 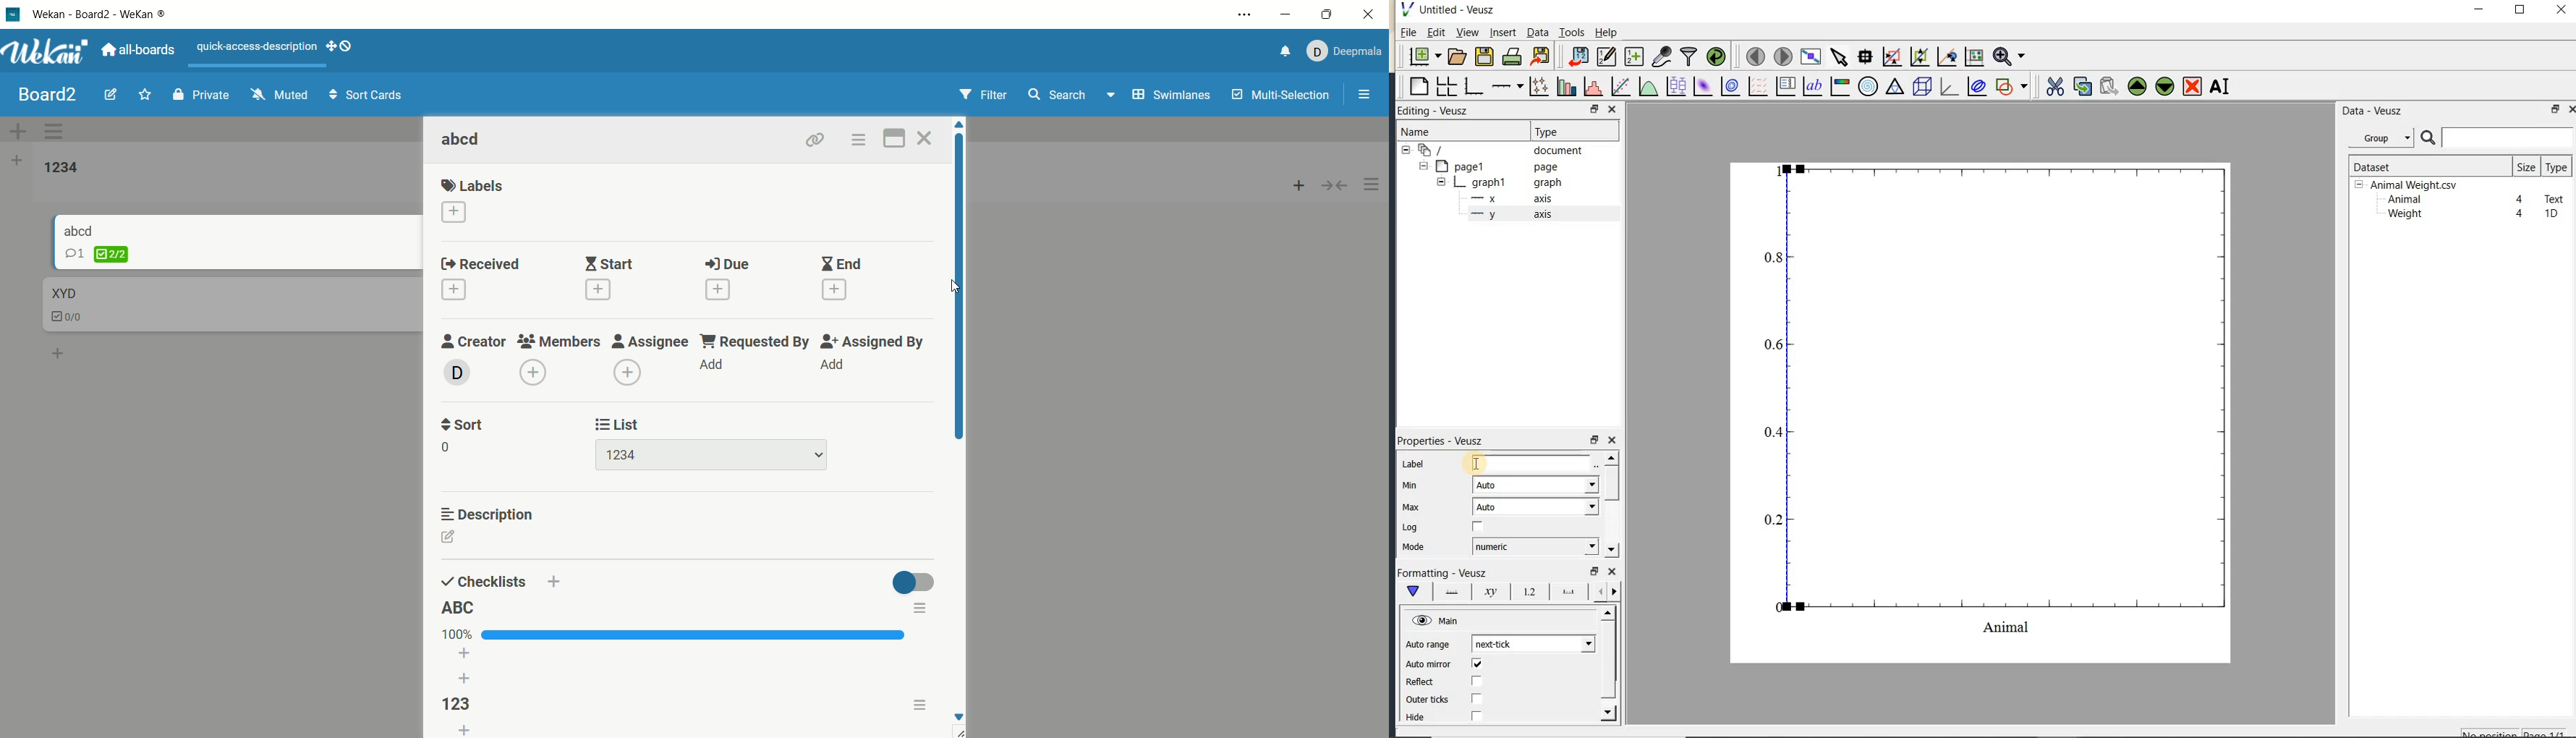 What do you see at coordinates (59, 351) in the screenshot?
I see `add` at bounding box center [59, 351].